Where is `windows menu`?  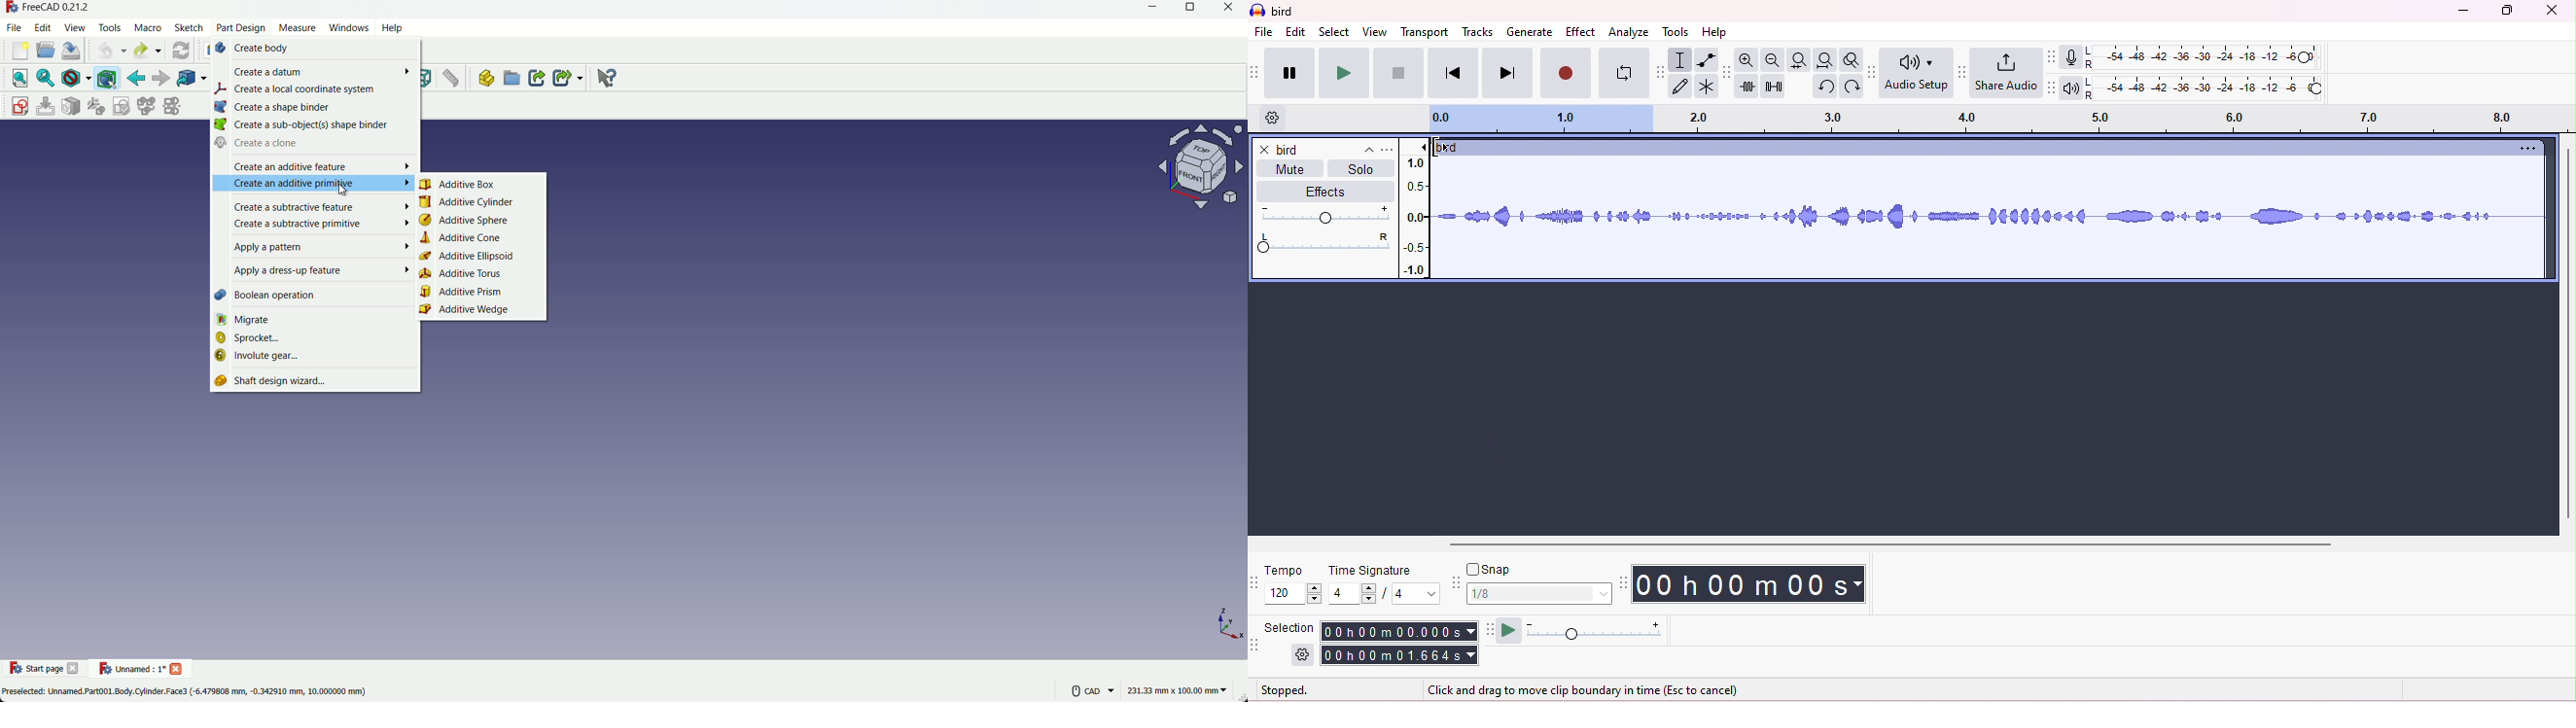
windows menu is located at coordinates (348, 27).